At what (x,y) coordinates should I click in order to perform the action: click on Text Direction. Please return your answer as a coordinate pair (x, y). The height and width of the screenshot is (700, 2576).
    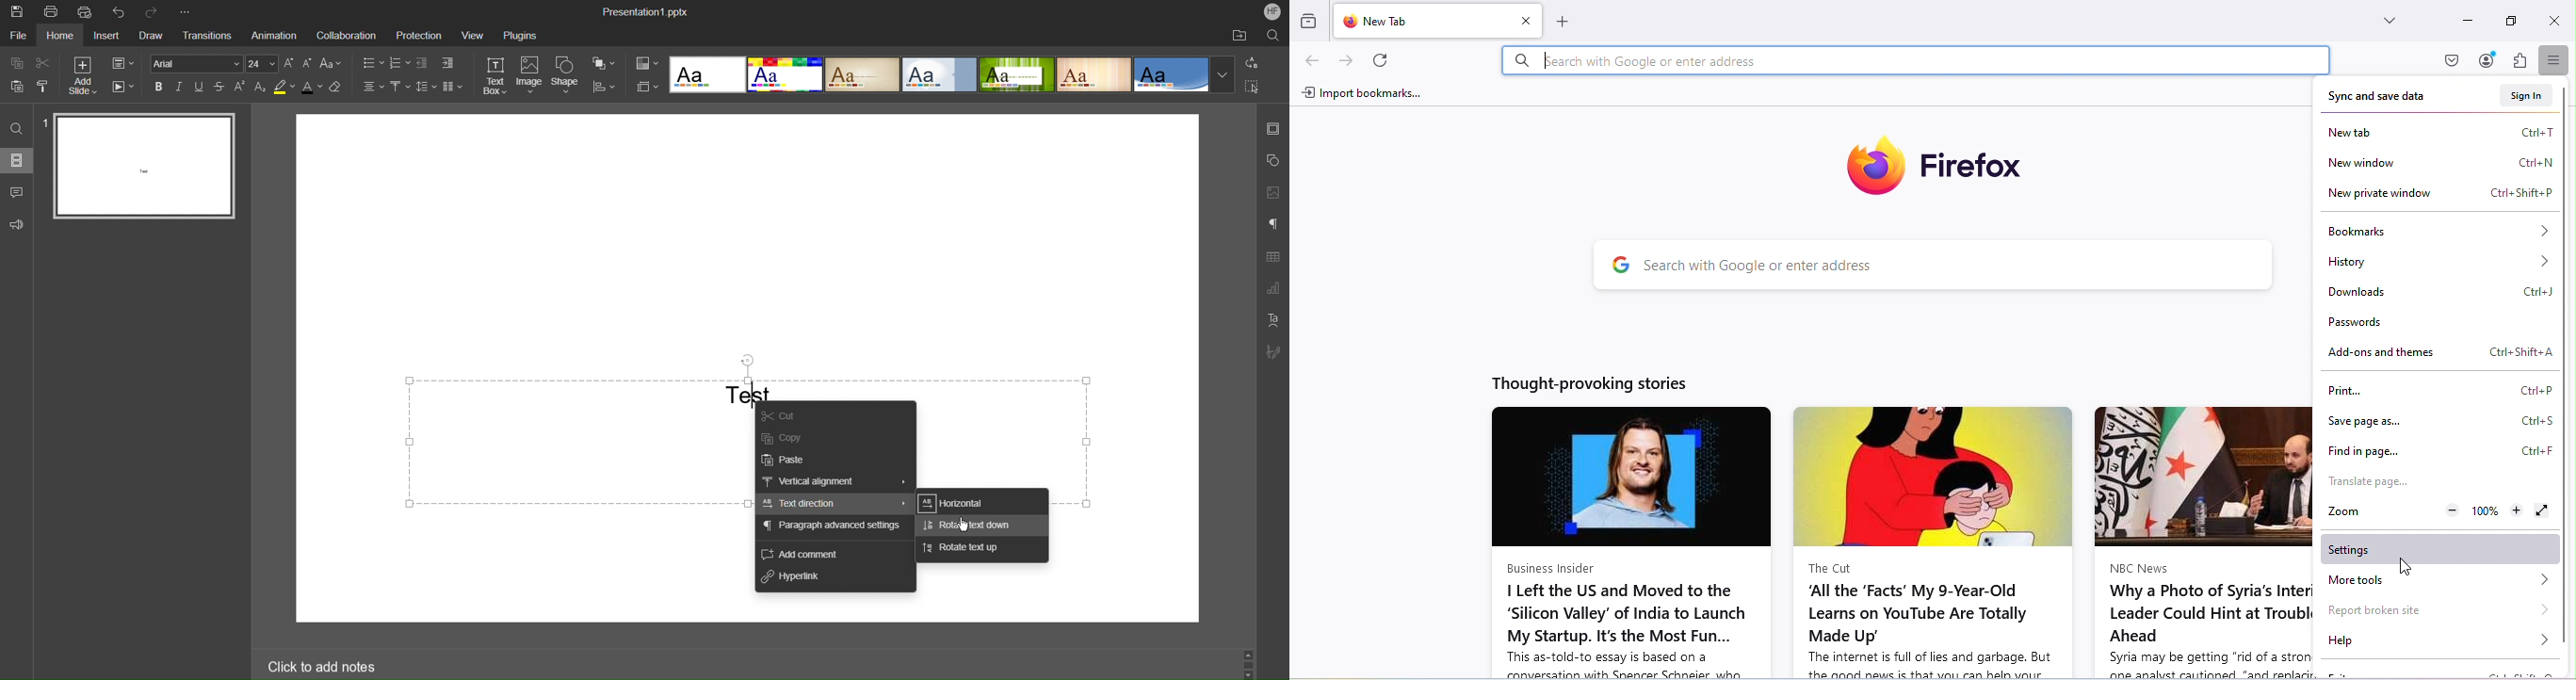
    Looking at the image, I should click on (831, 505).